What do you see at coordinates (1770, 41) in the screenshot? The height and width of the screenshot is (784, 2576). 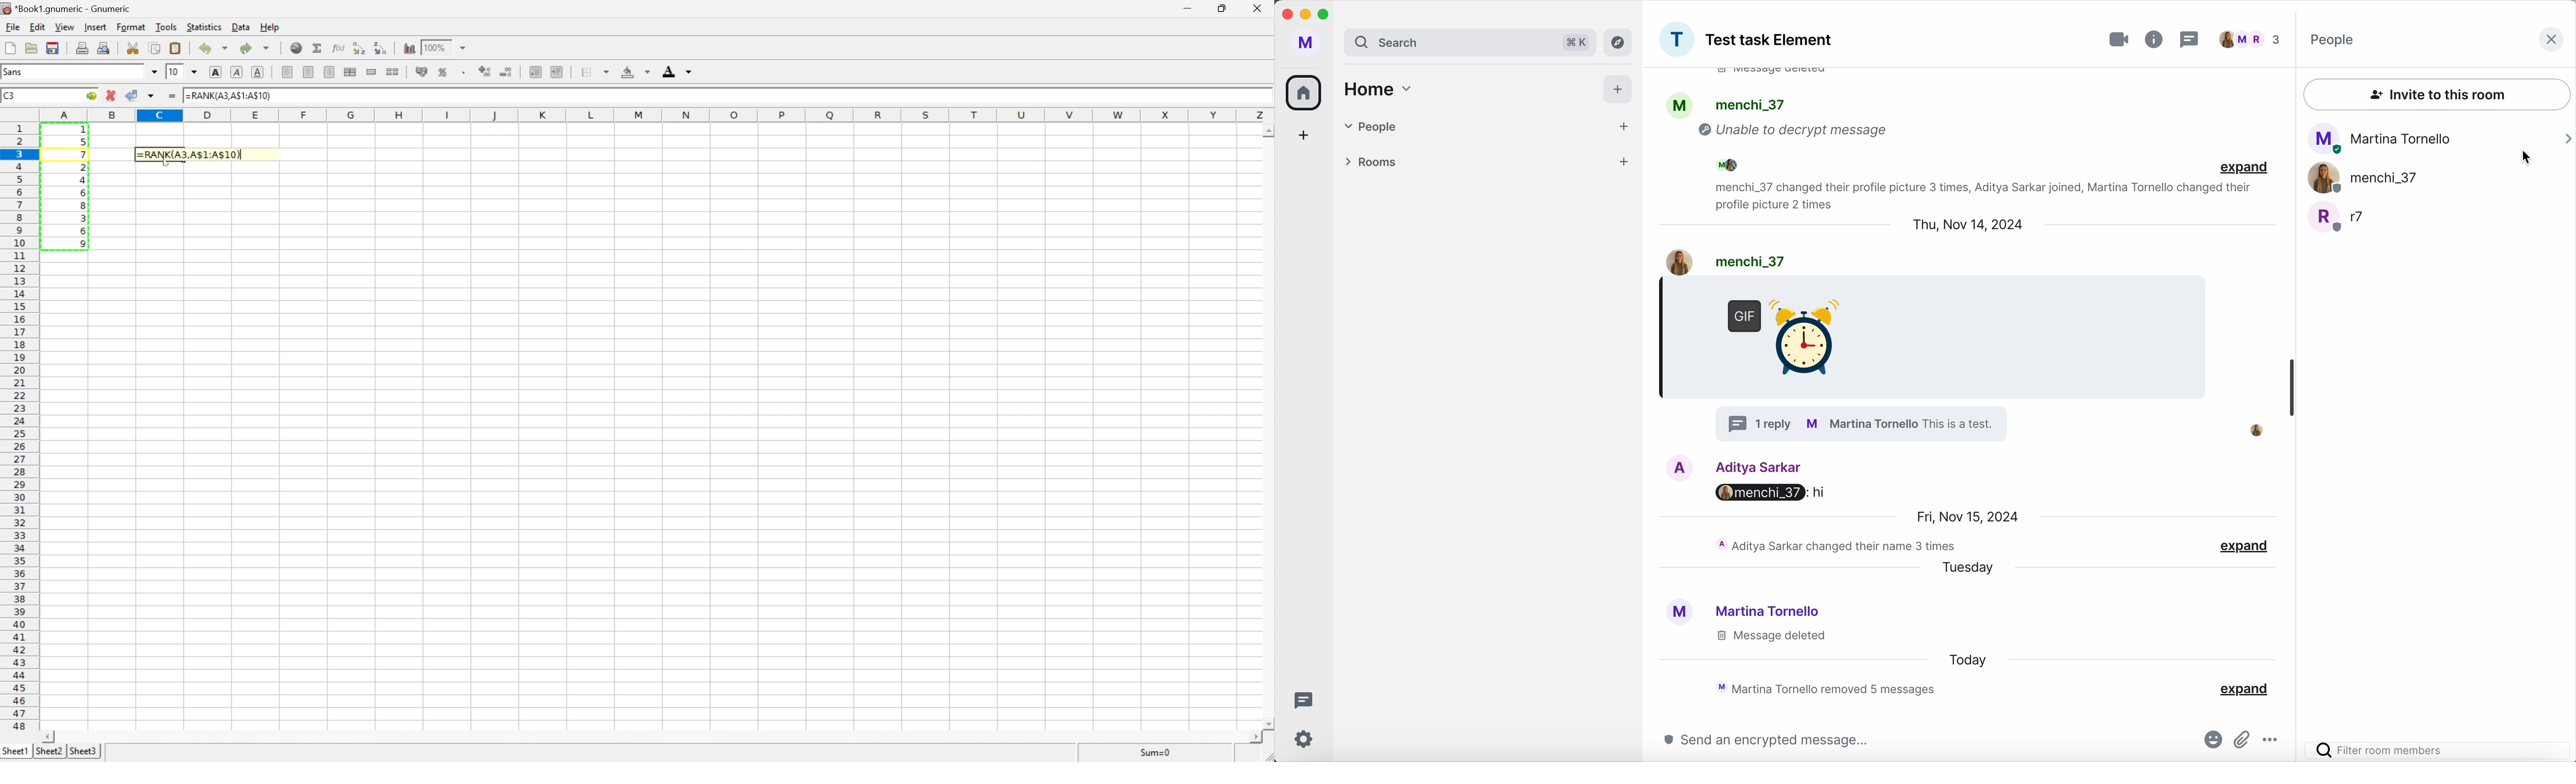 I see `group name` at bounding box center [1770, 41].